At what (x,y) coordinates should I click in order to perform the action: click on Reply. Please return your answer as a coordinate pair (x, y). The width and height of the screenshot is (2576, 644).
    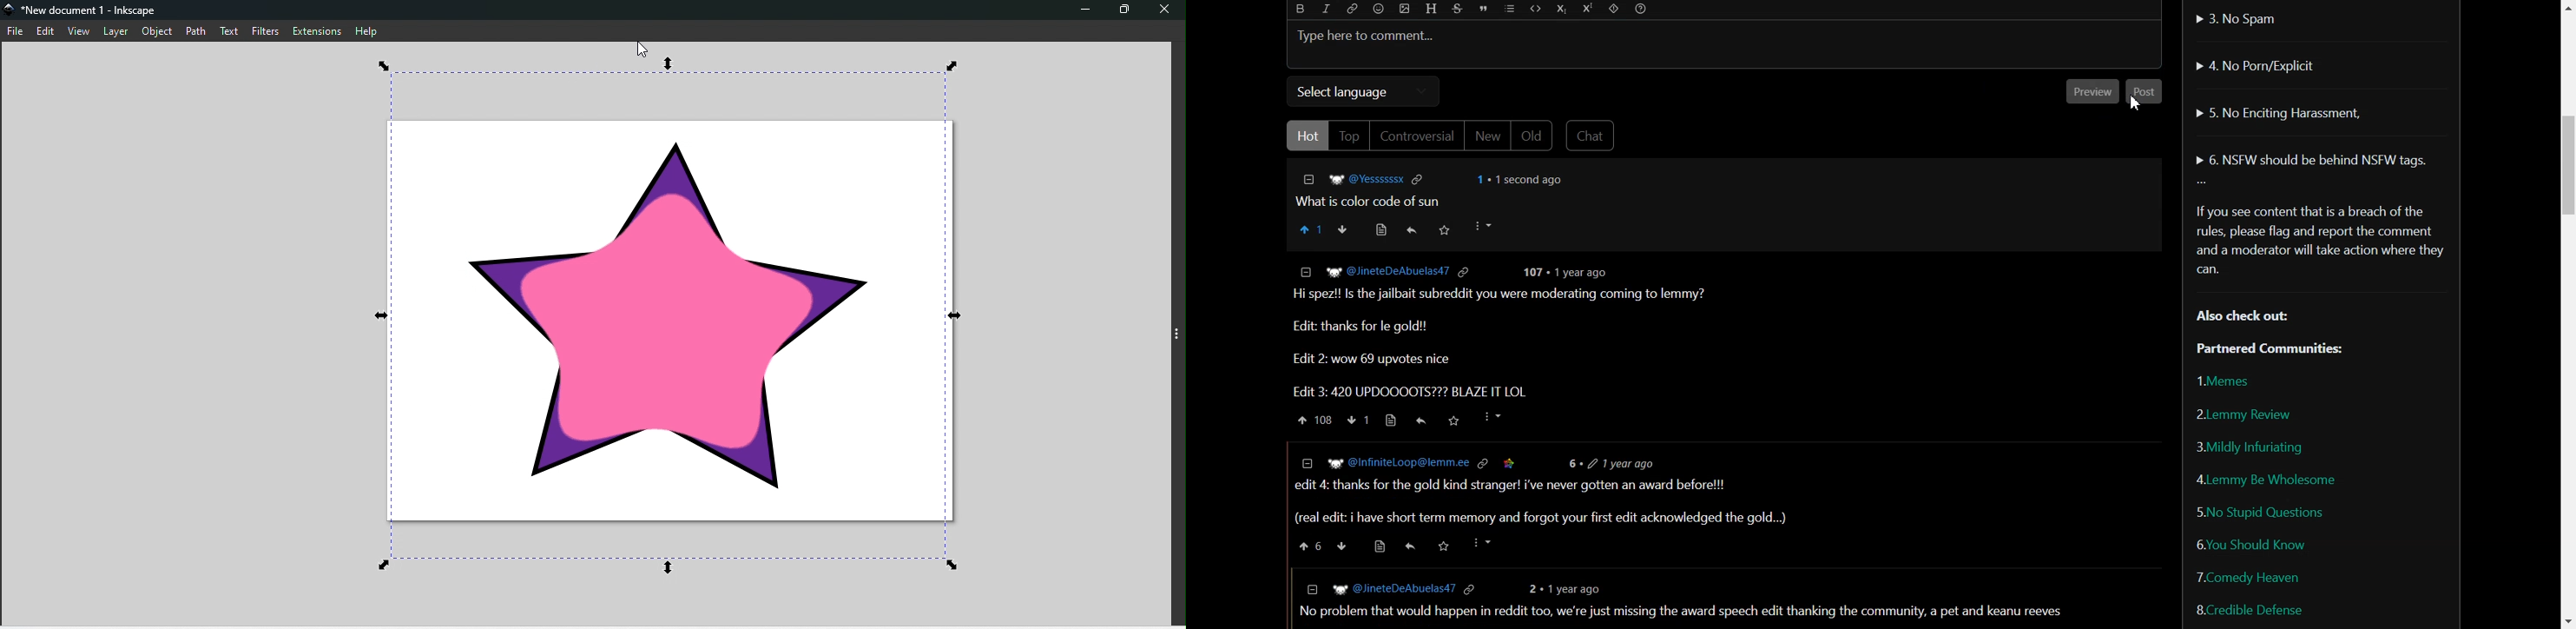
    Looking at the image, I should click on (1413, 229).